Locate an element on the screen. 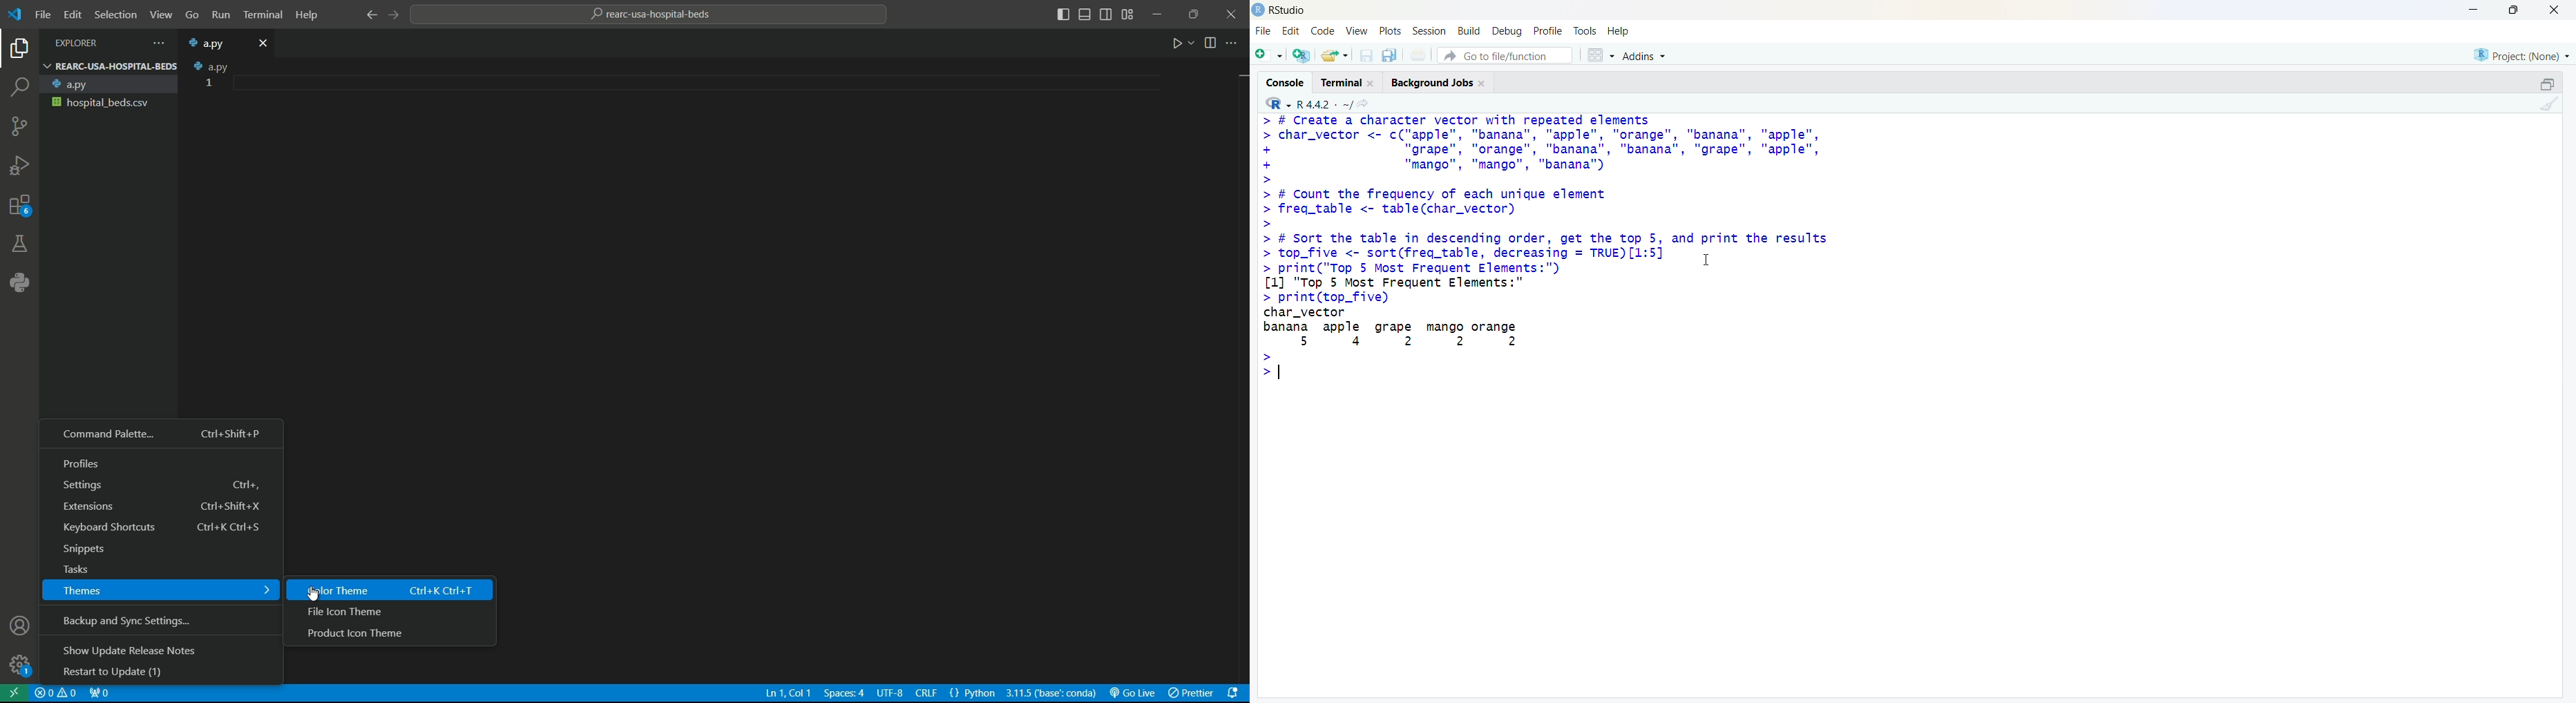  FF UEELES & UNIELLET TELUS WIW Fapoalss foams
> char_vector <- c("apple", "banana", "apple", "orange", "banana", "apple",
+ "grape", "orange", "banana", "banana", "grape", "apple",
+ "mango", "mango", "banana")

>

> # Count the frequency of each unique element

> freg_table <- table(char_vector)

>

> # Sort the table in descending order, get the top 5, and print the results
> top_five <- sort(freq_table, decreasing = TRUE) [1:5] 1

> print("Top 5 Most Frequent Elements:")

[1] "Top 5 Most Frequent Elements:

> print(top_five)

char_vector

banana apple grape mango orange

5 4 2 2 2
>
>| is located at coordinates (1564, 249).